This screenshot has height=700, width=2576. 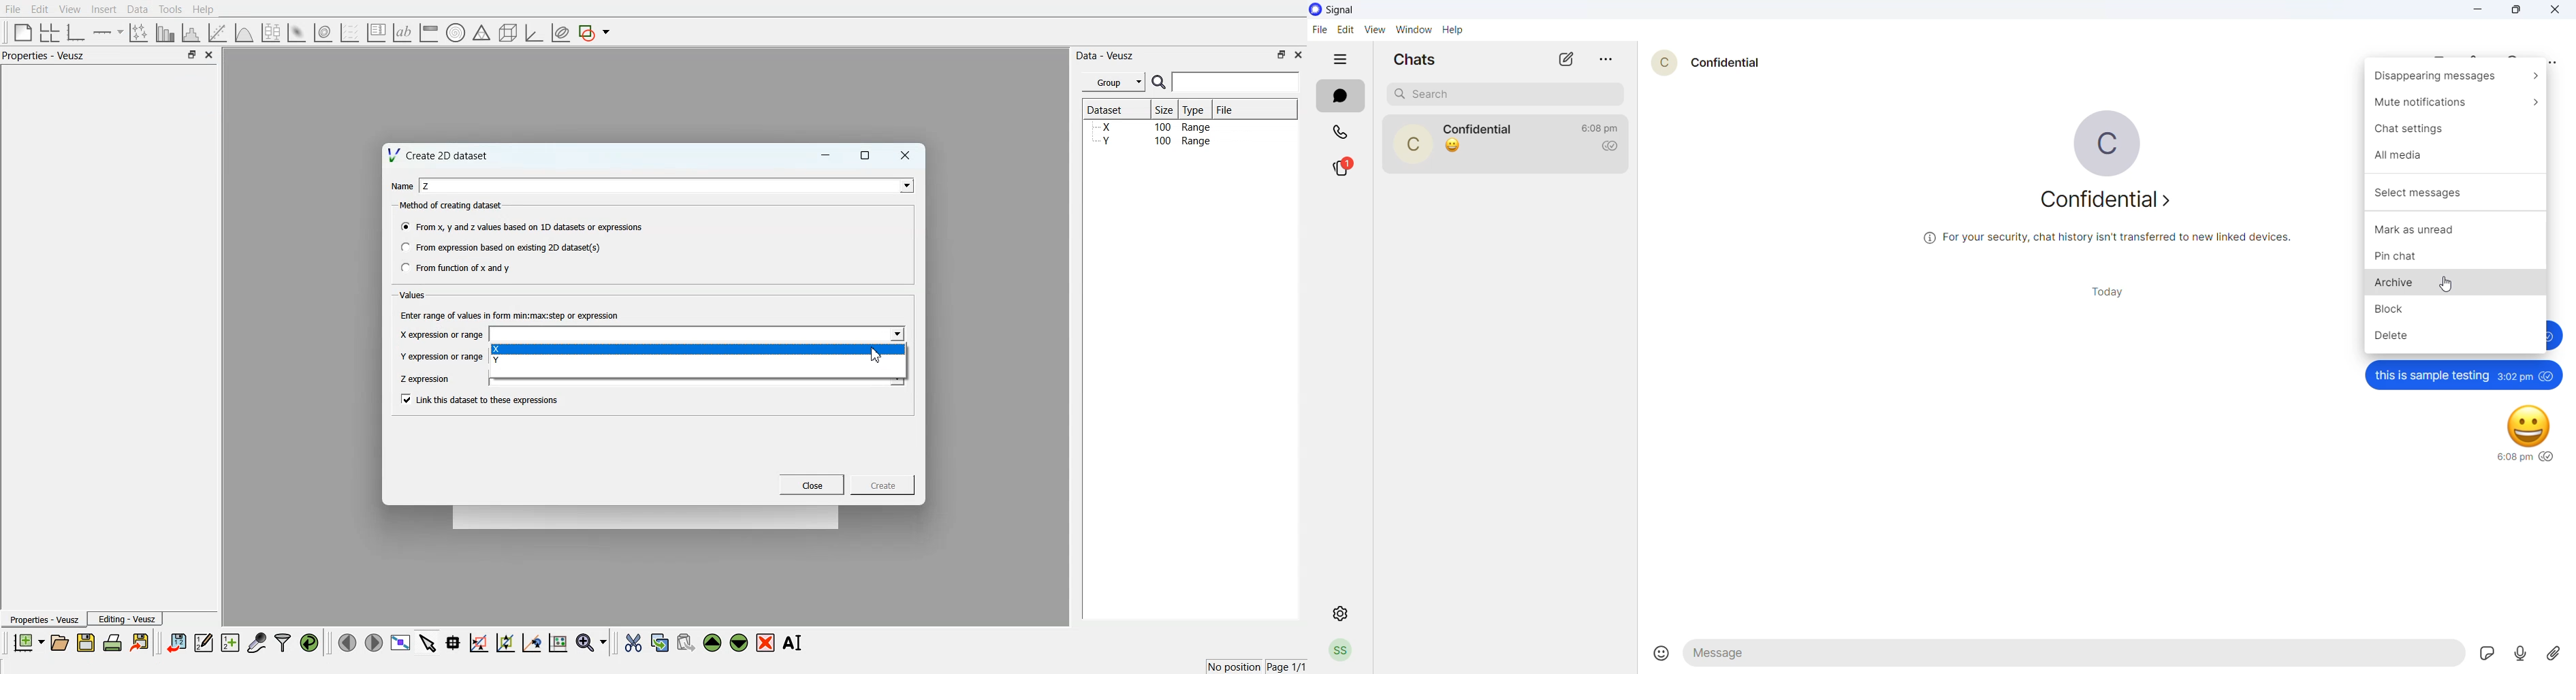 What do you see at coordinates (661, 642) in the screenshot?
I see `Copy the selected widget` at bounding box center [661, 642].